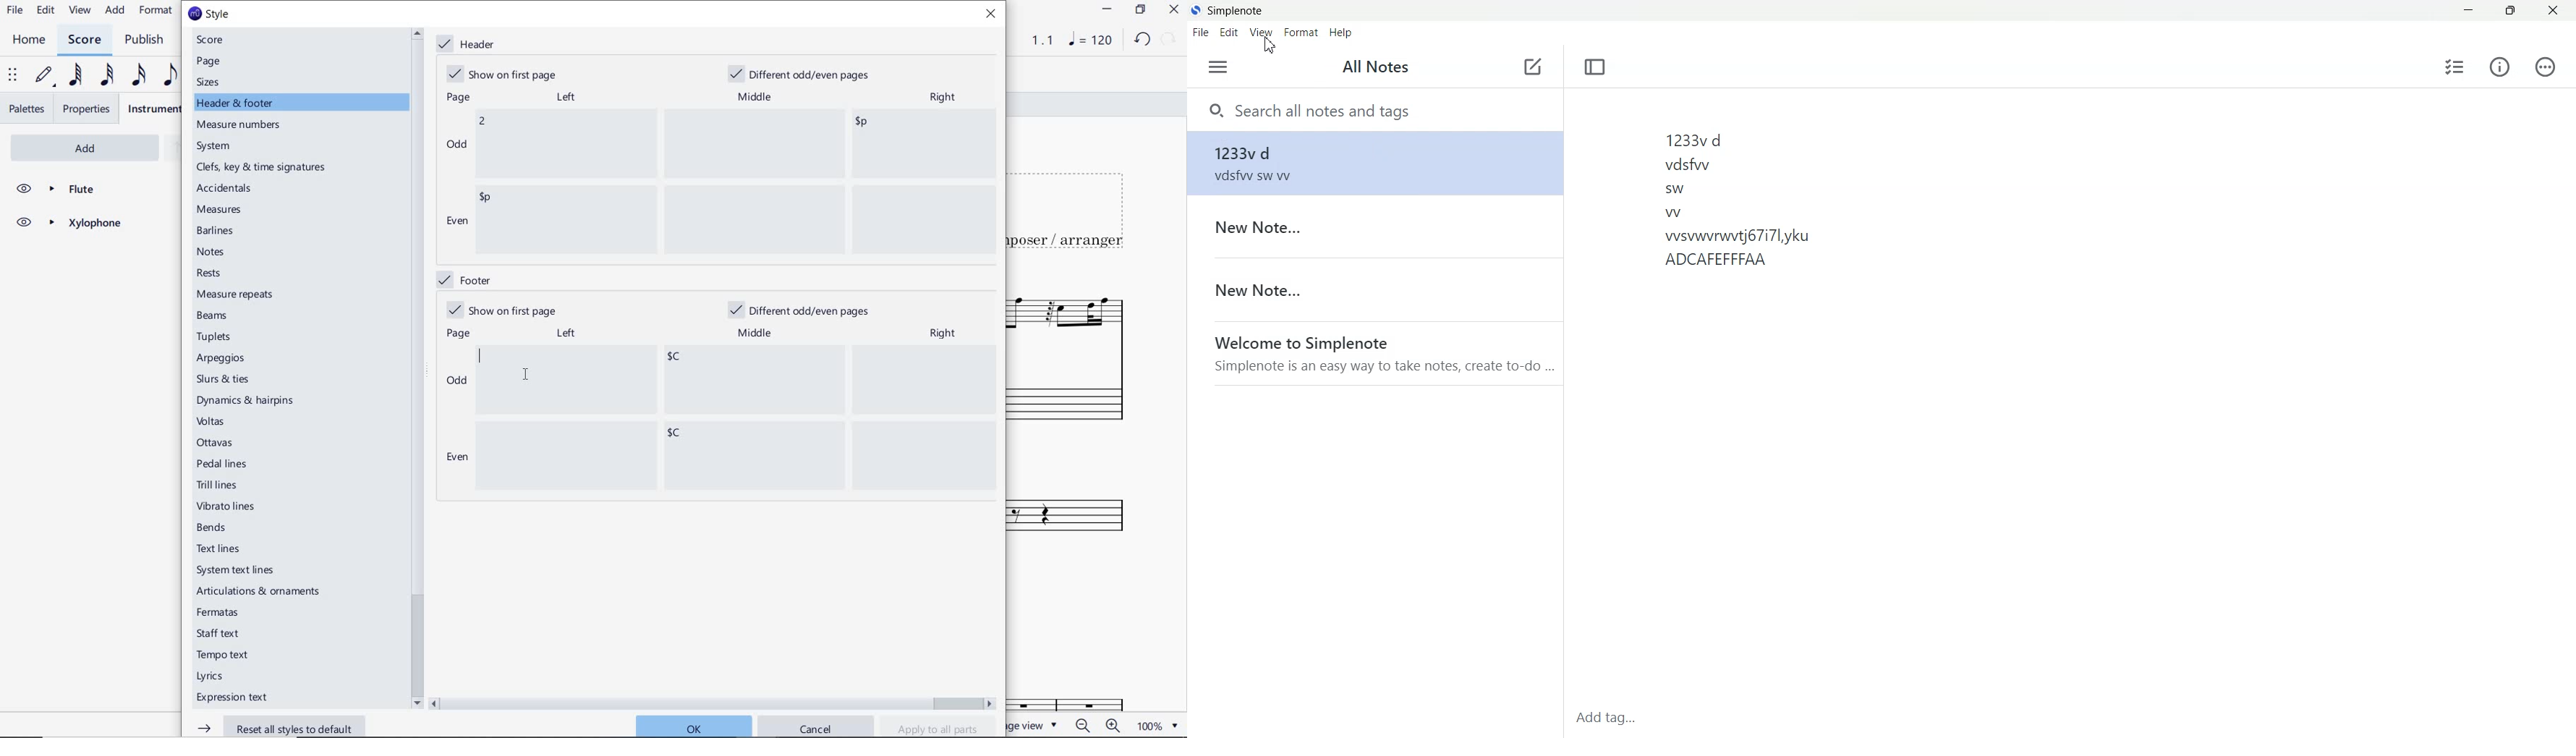 Image resolution: width=2576 pixels, height=756 pixels. What do you see at coordinates (222, 274) in the screenshot?
I see `rests` at bounding box center [222, 274].